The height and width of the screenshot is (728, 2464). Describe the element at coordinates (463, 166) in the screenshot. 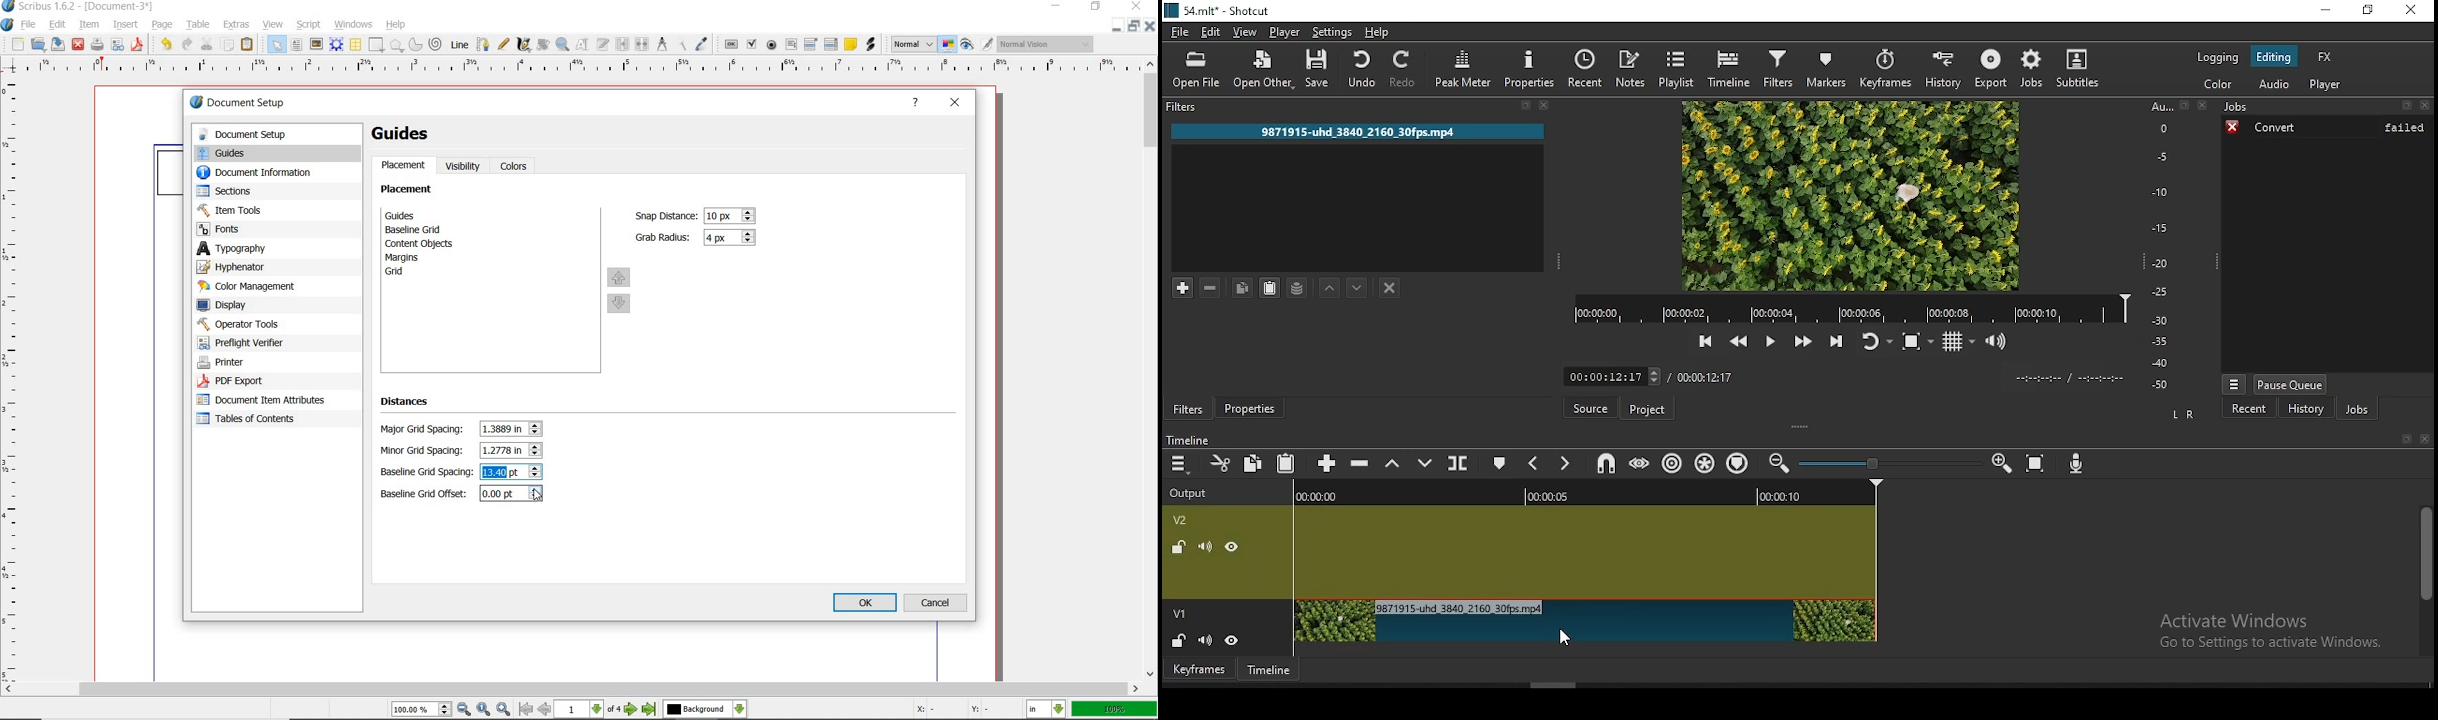

I see `visibility` at that location.